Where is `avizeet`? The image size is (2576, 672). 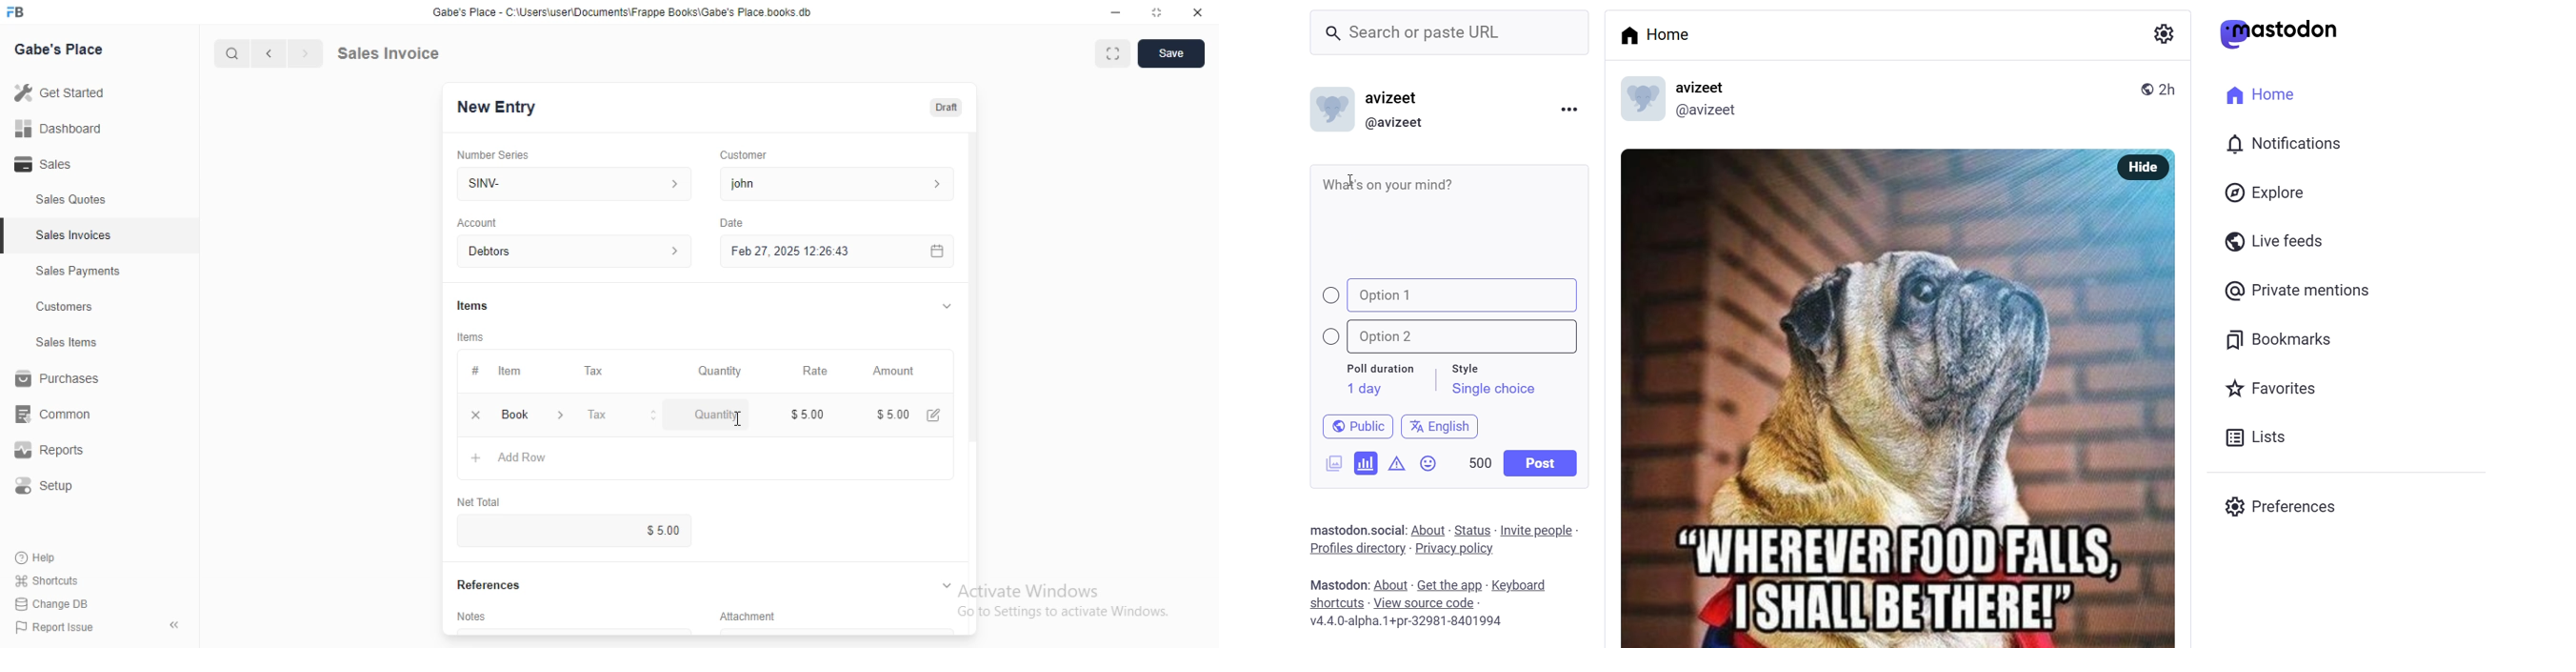
avizeet is located at coordinates (1704, 88).